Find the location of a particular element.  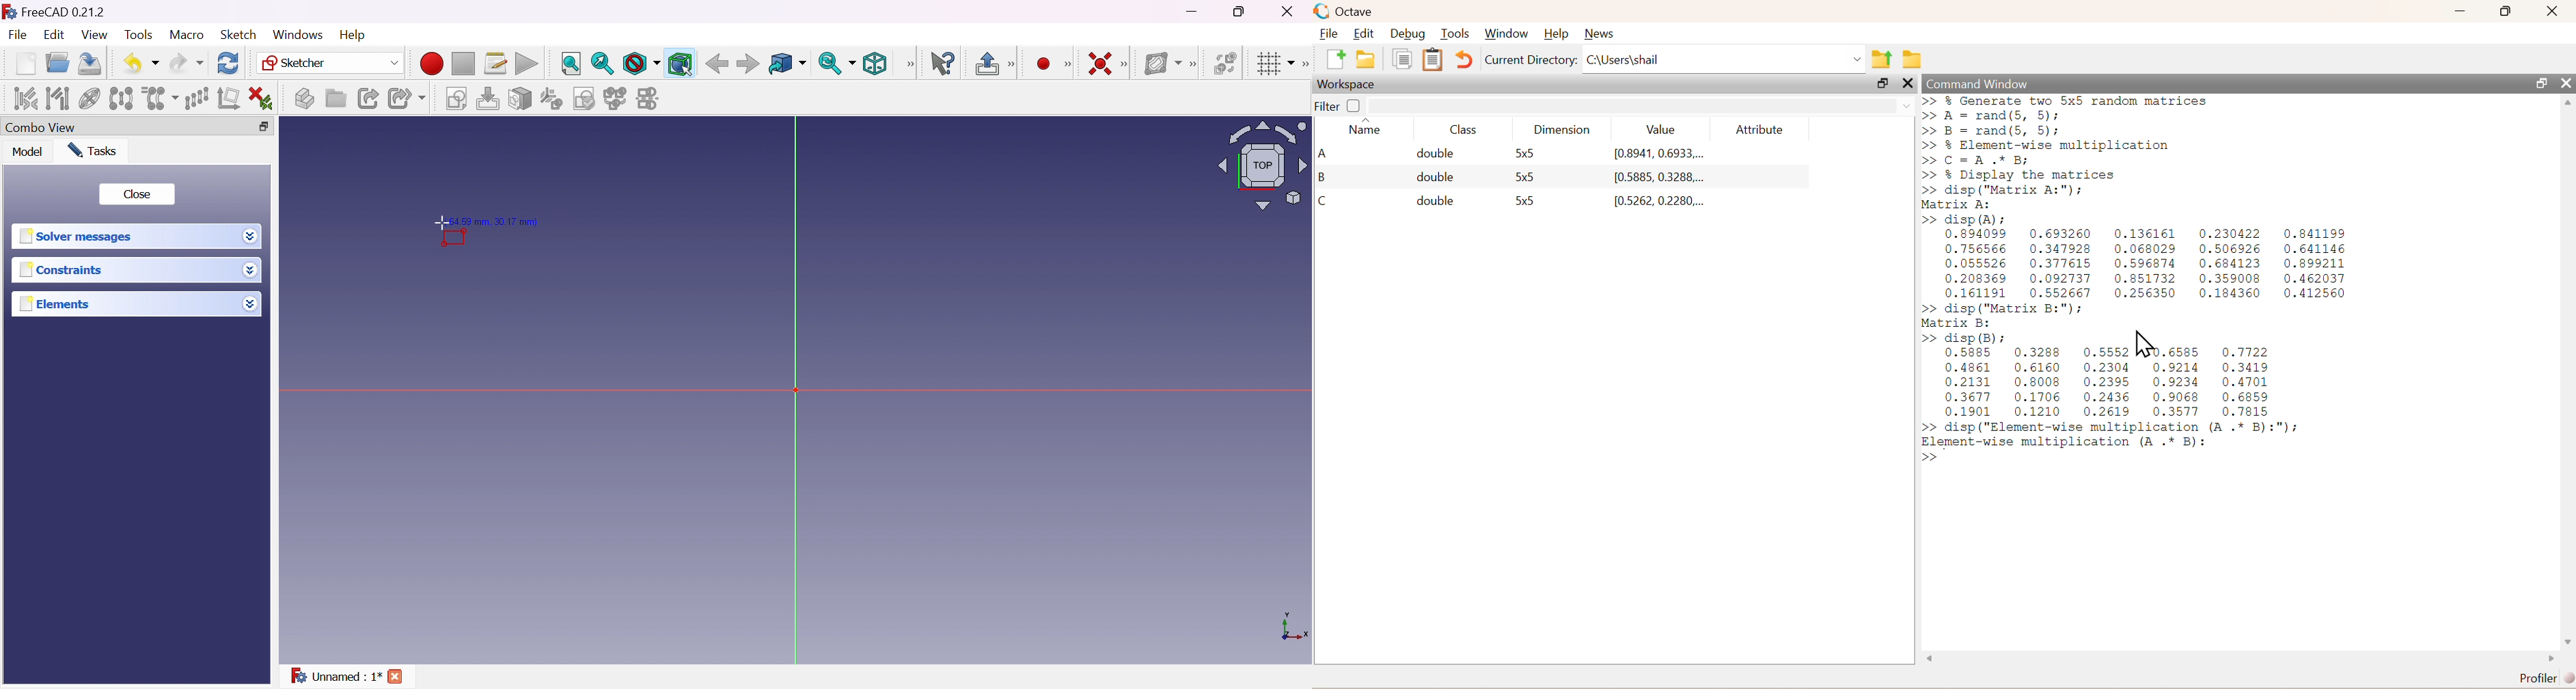

Show/hide internal geometry is located at coordinates (90, 98).